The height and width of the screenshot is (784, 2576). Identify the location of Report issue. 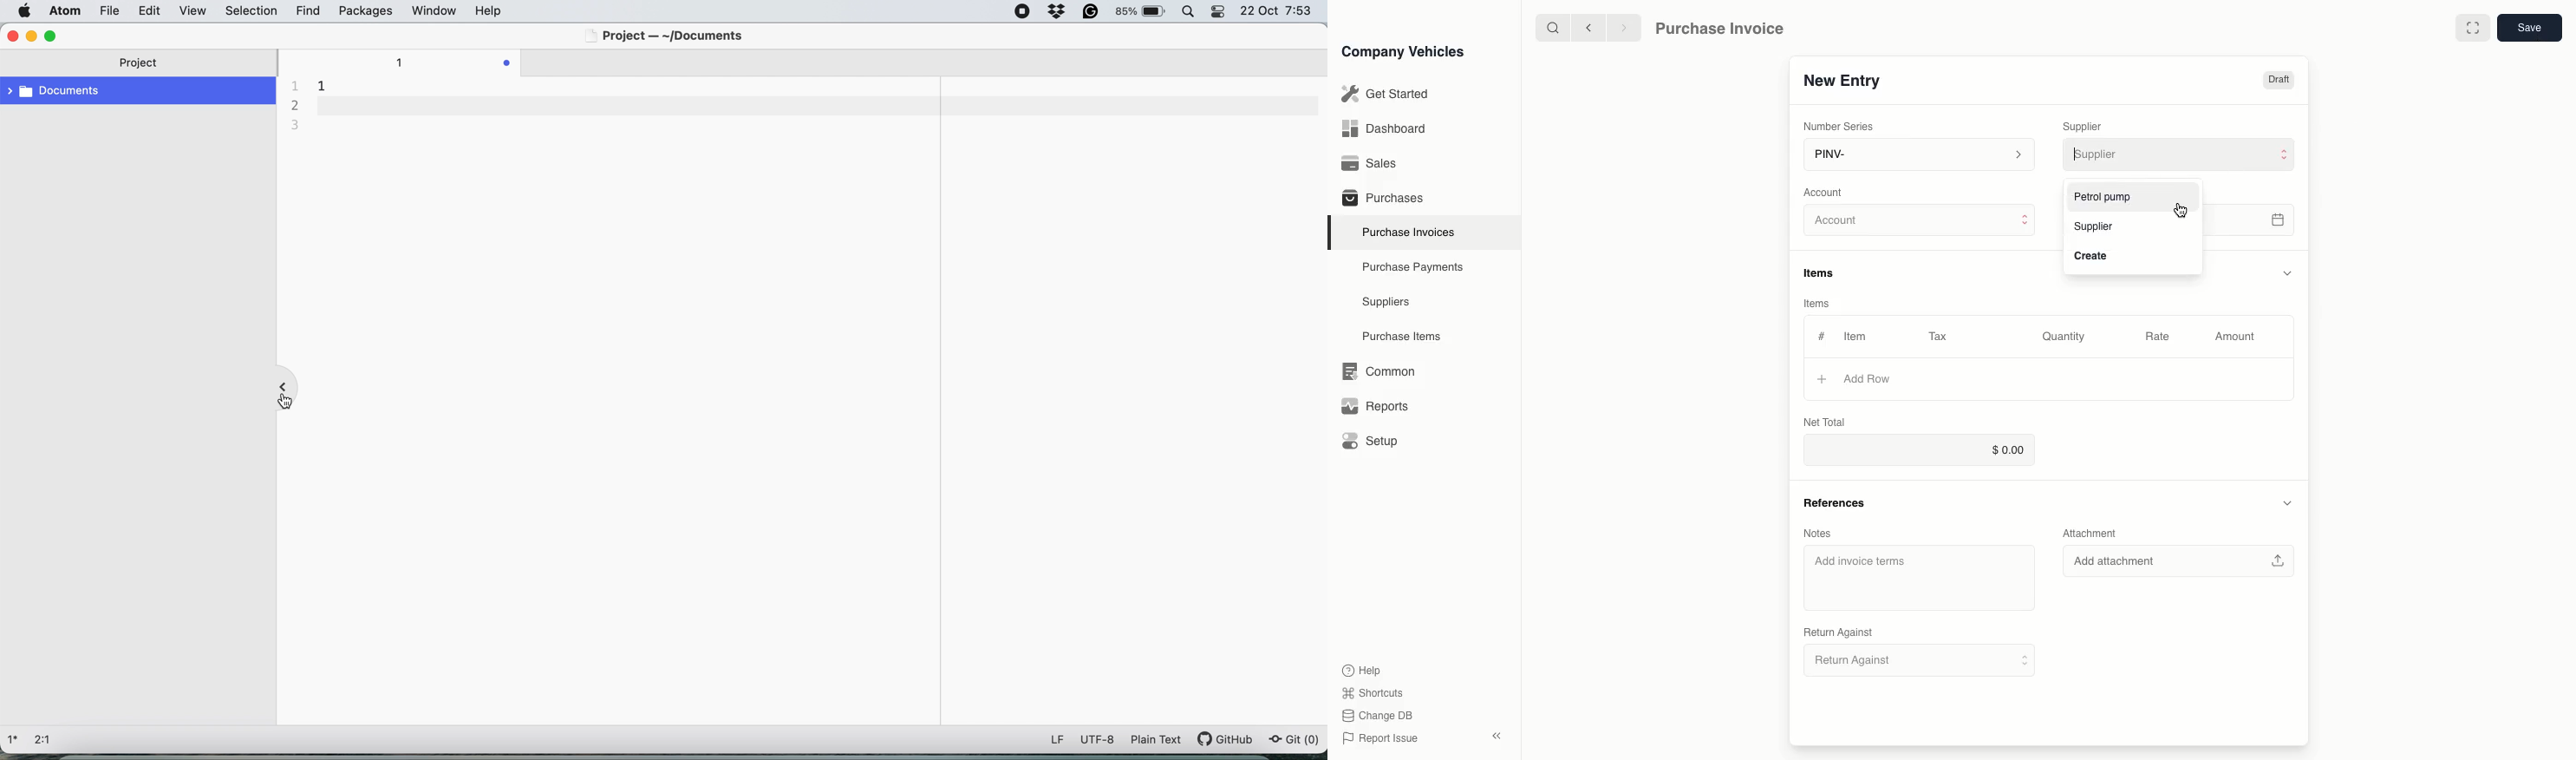
(1383, 739).